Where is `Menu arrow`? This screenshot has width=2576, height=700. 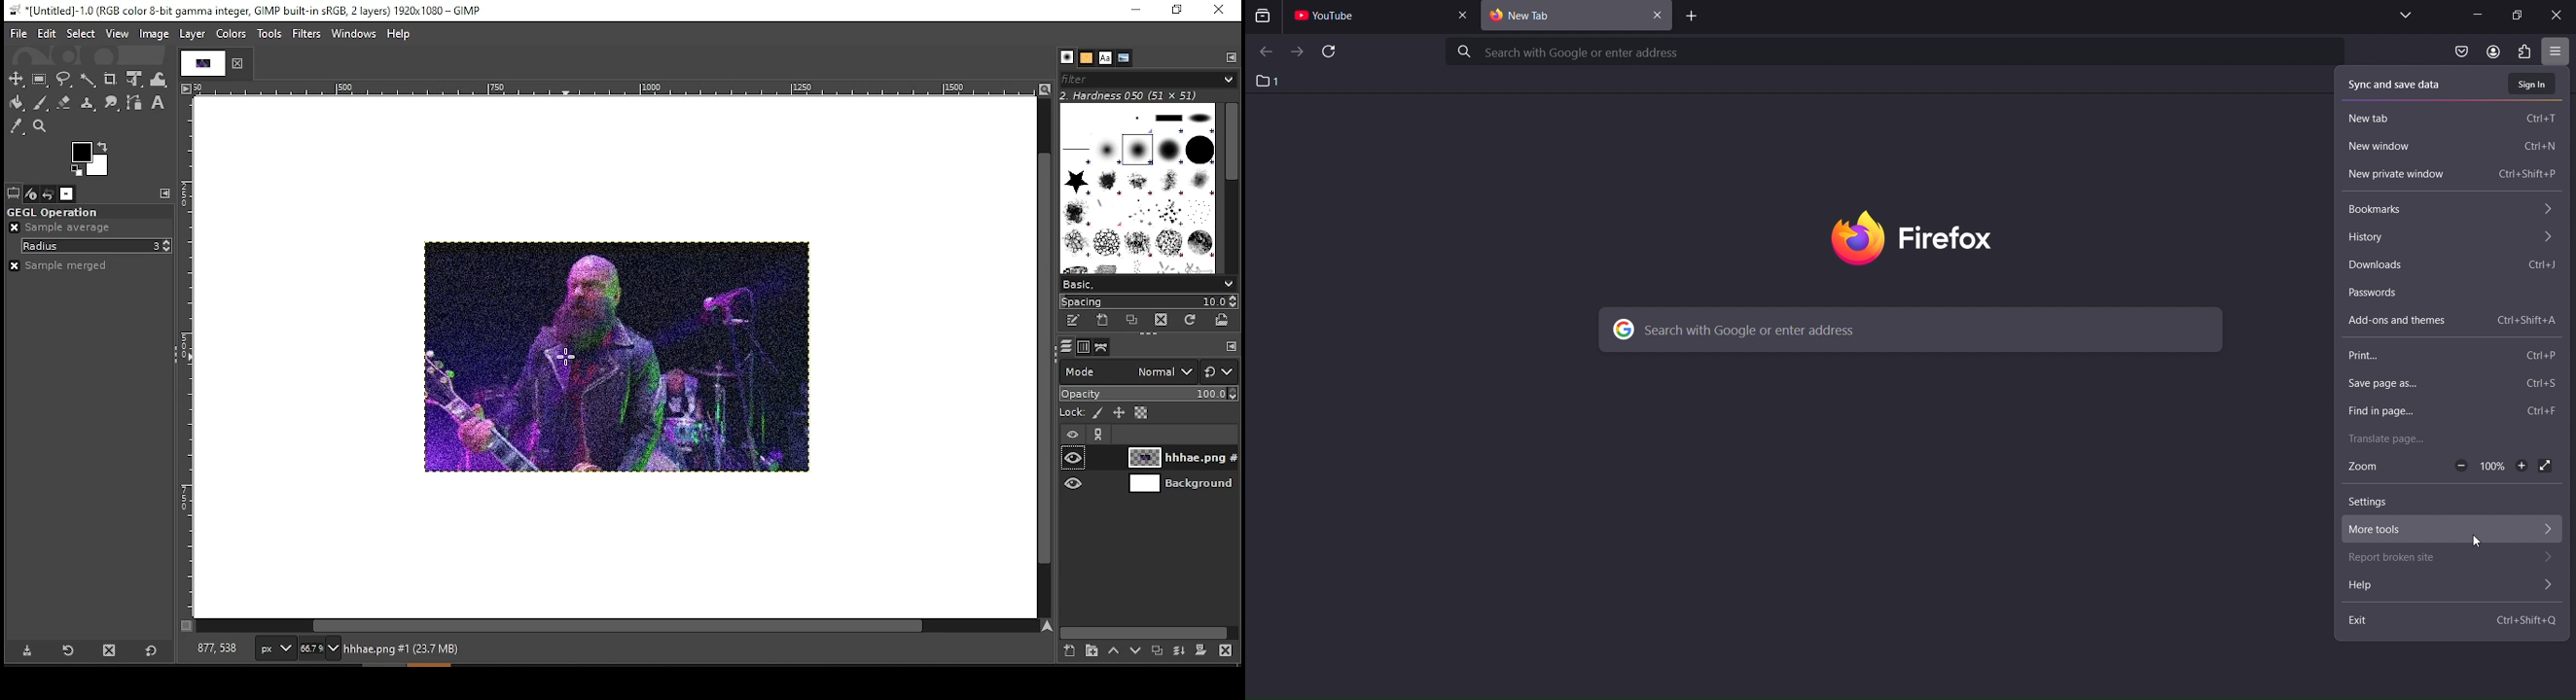
Menu arrow is located at coordinates (2548, 211).